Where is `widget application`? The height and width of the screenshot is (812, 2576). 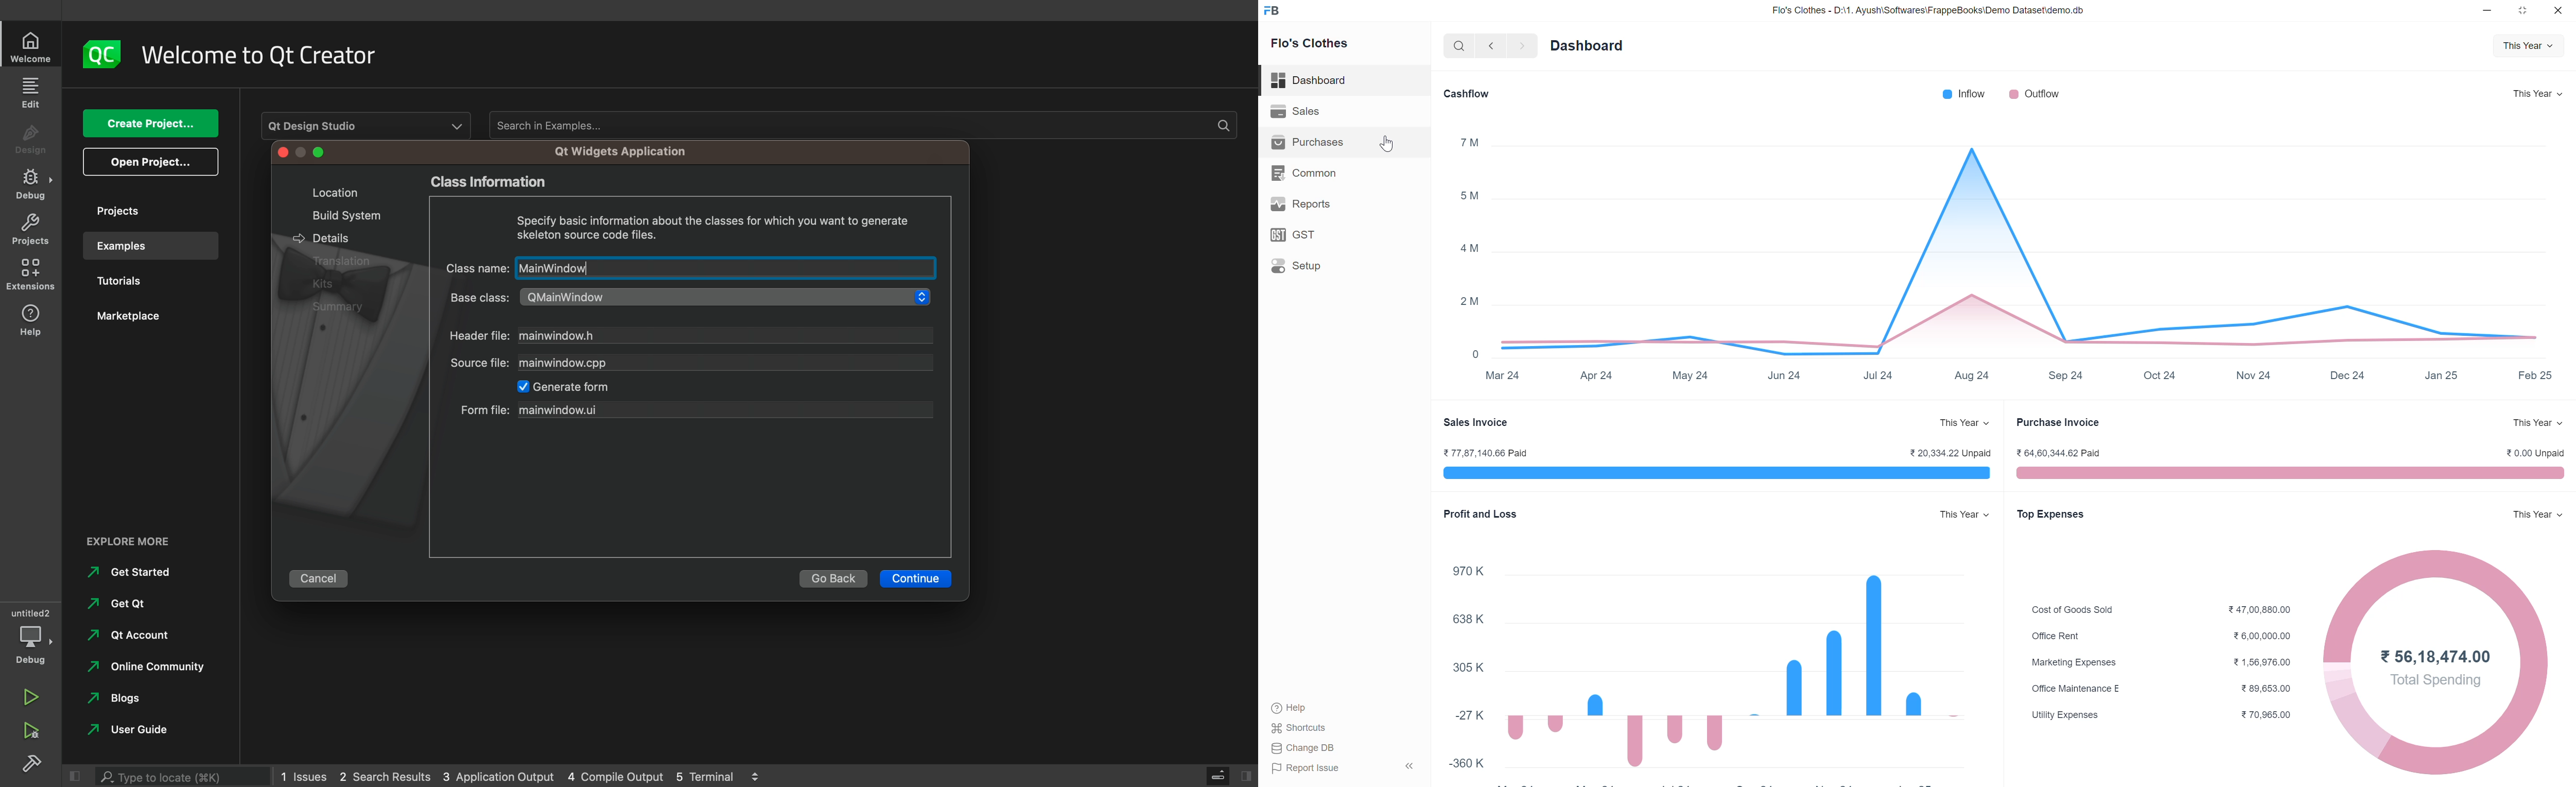
widget application is located at coordinates (617, 151).